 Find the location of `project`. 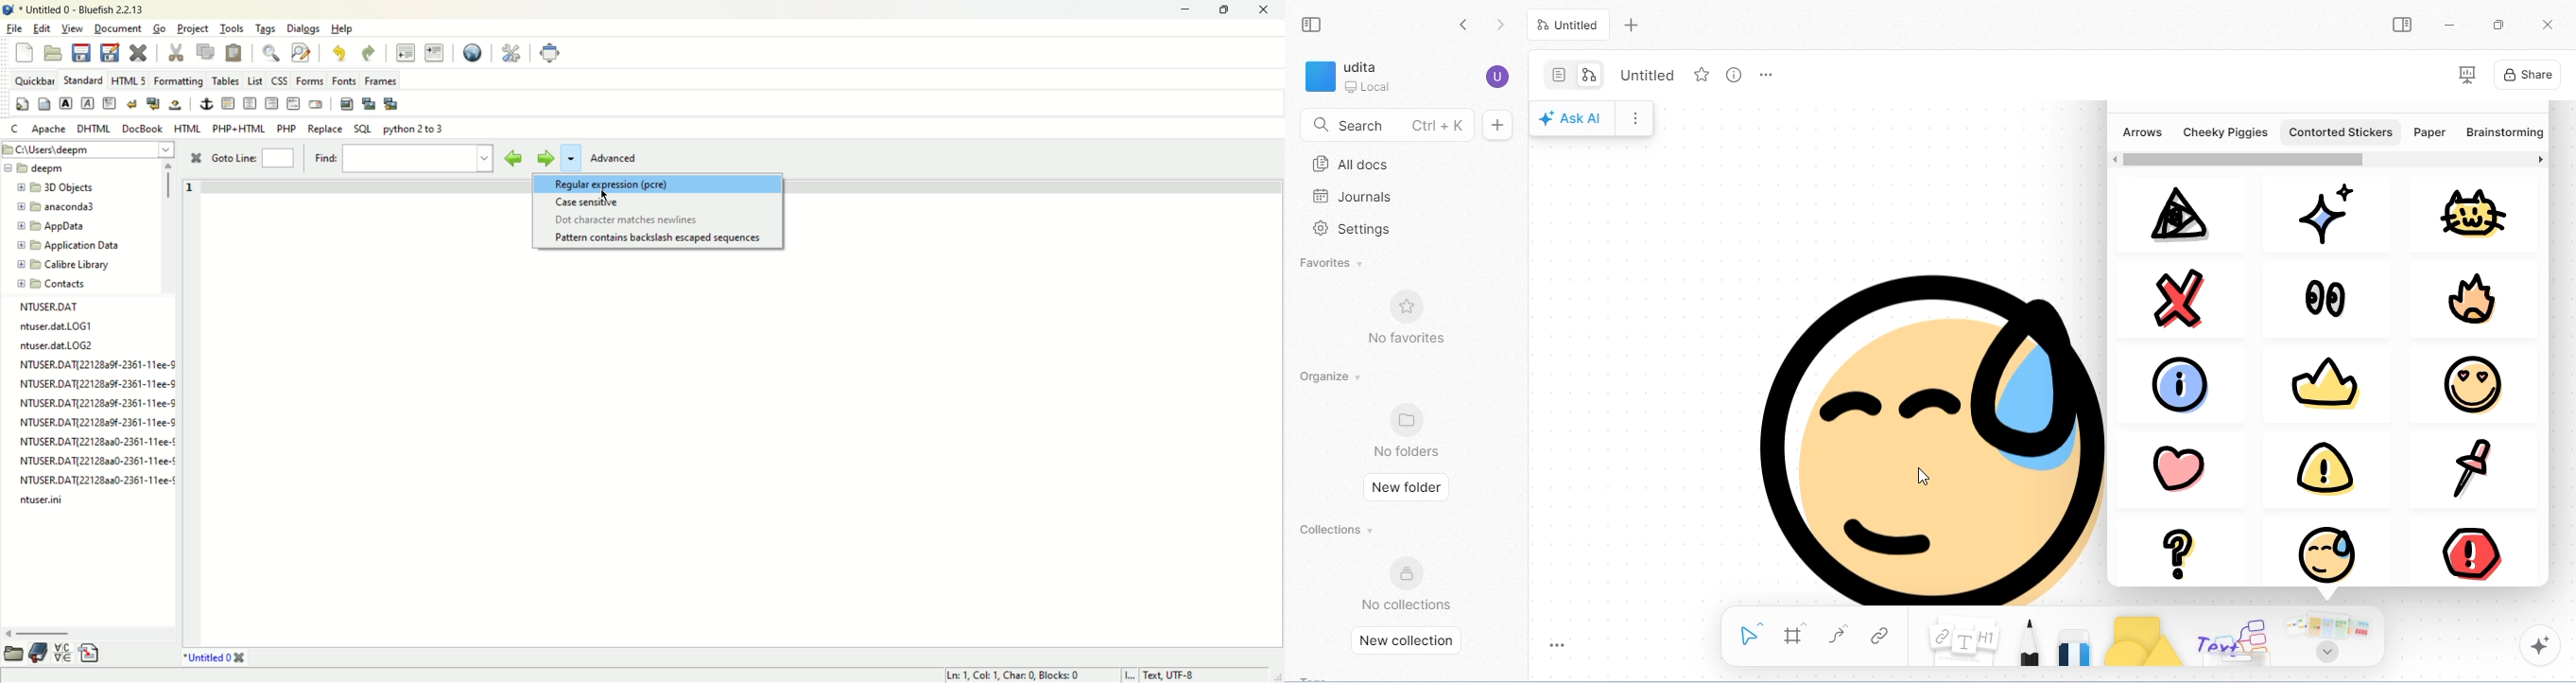

project is located at coordinates (195, 29).